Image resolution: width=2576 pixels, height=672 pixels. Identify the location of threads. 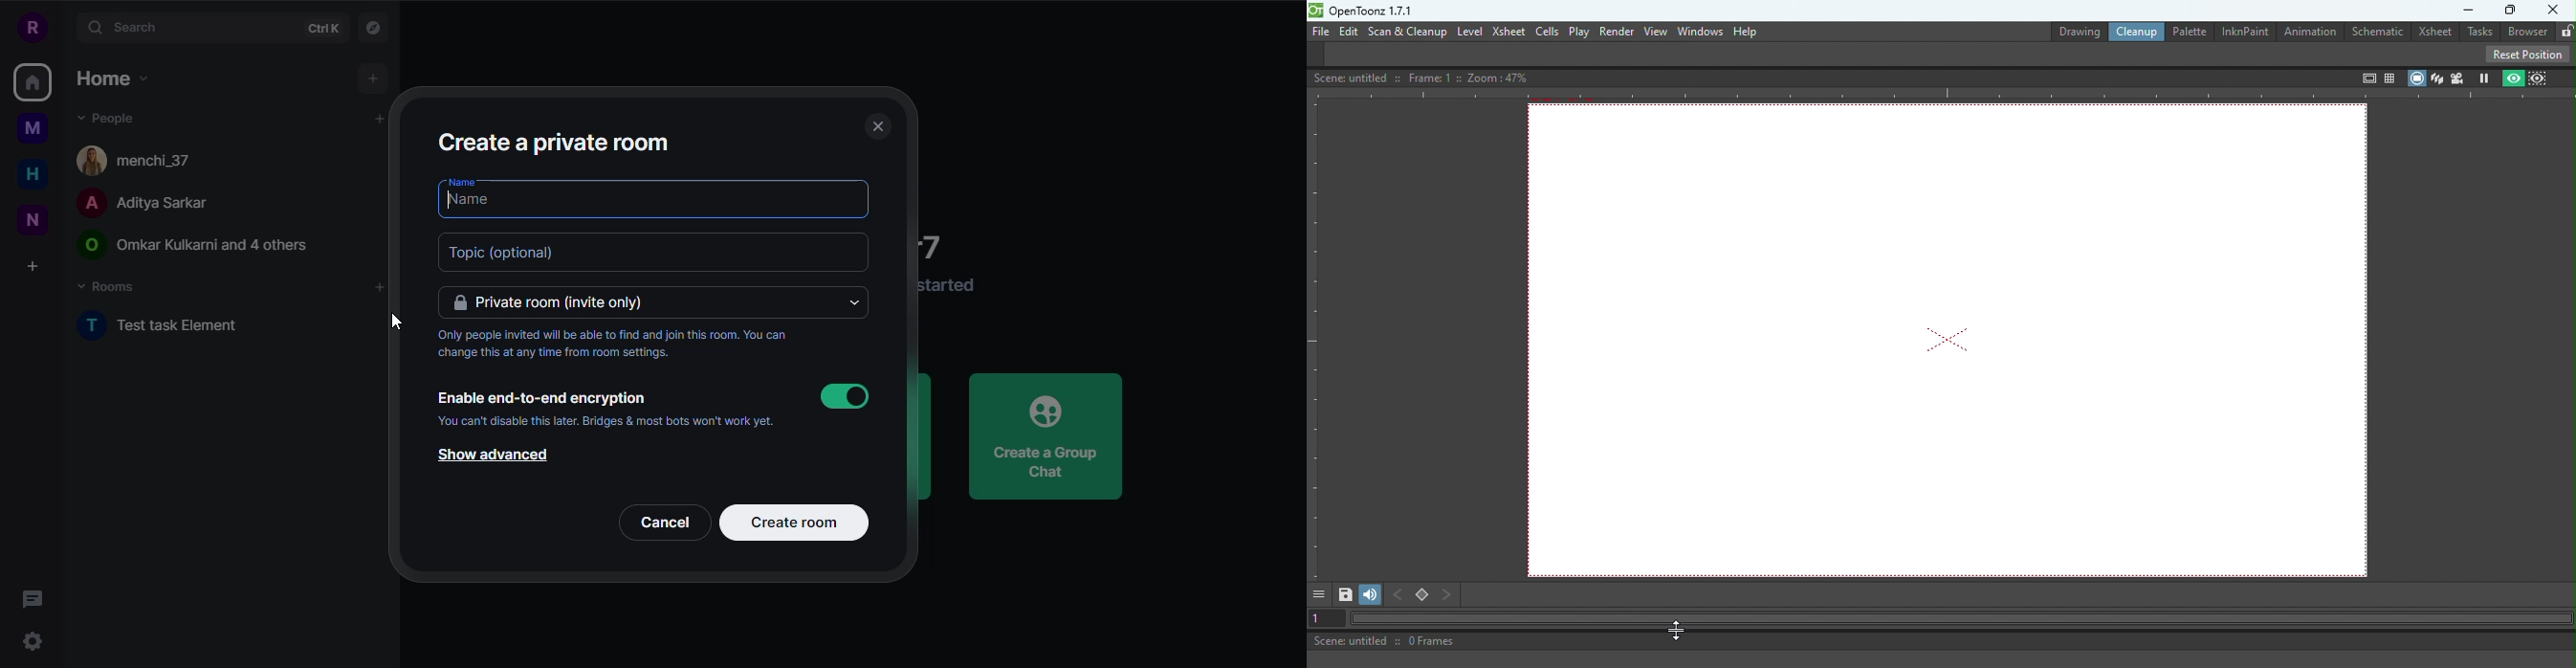
(37, 599).